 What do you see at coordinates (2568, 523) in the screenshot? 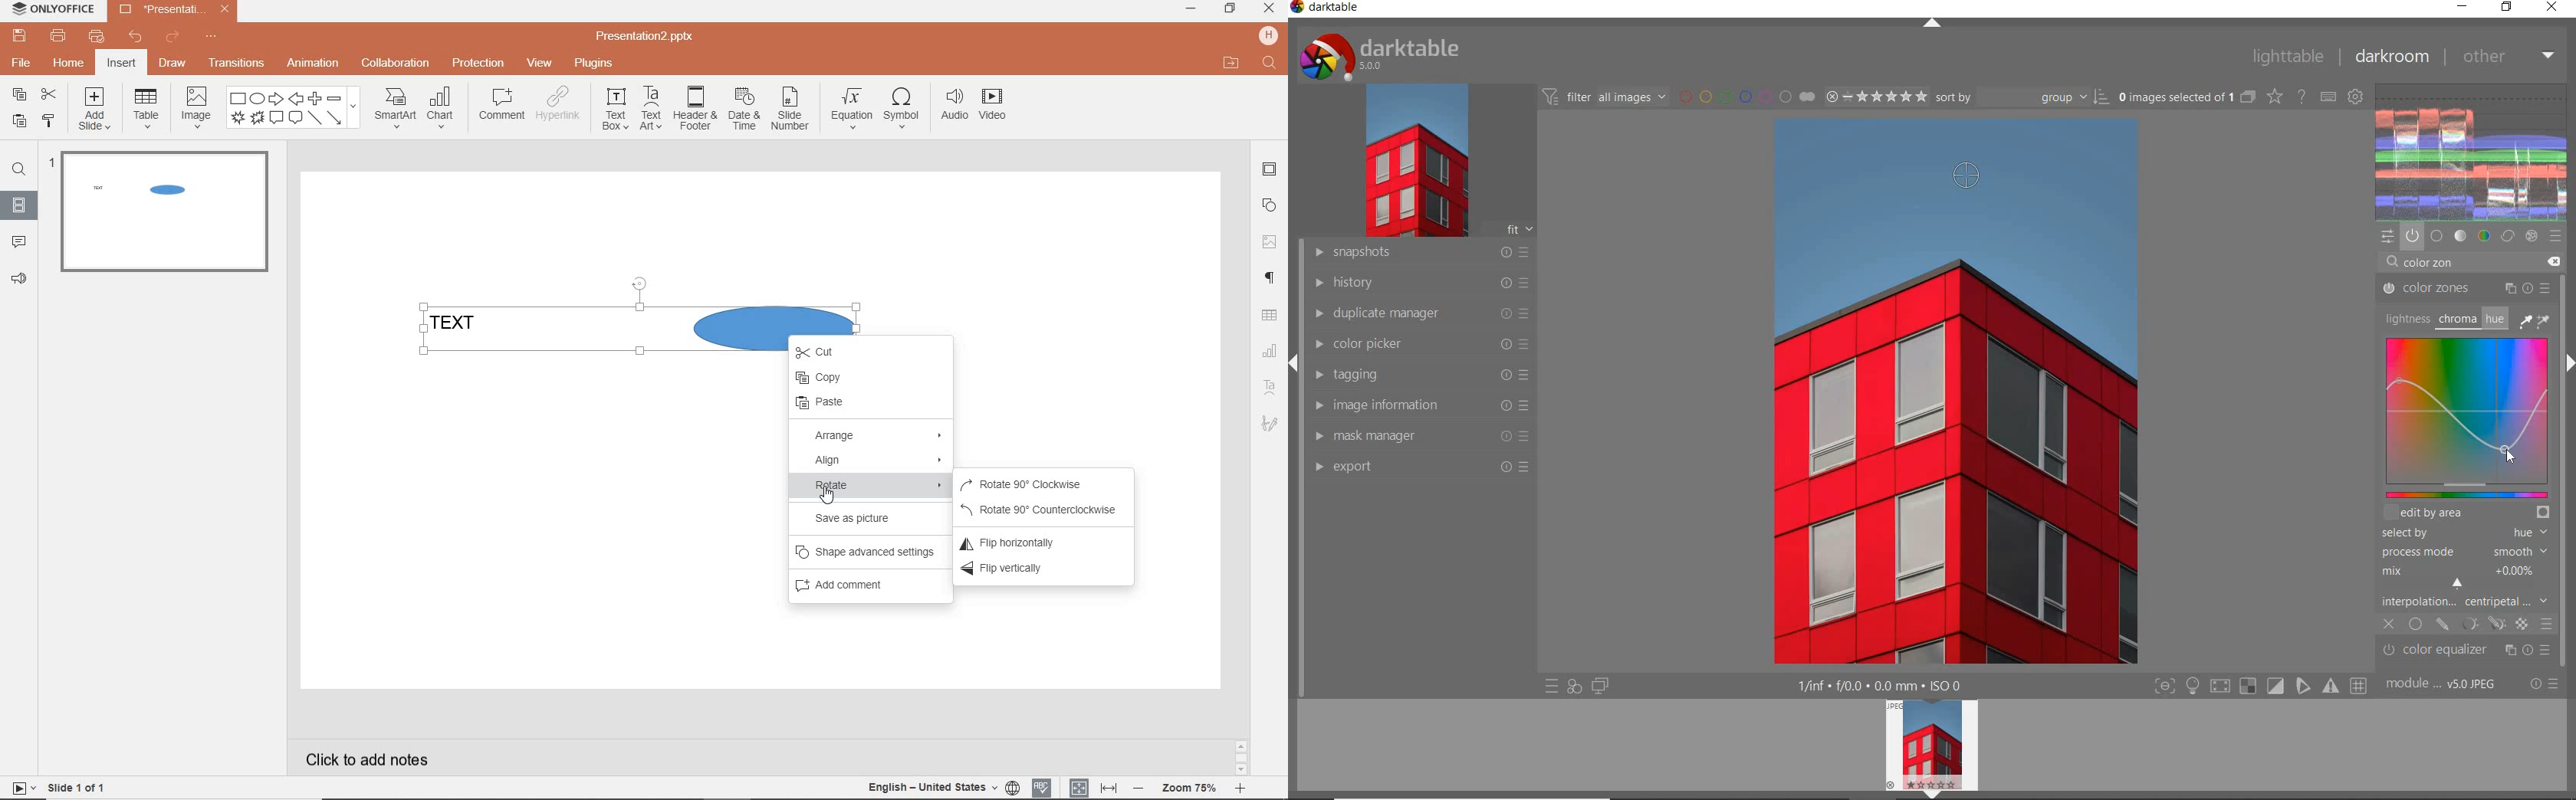
I see `scrollbar` at bounding box center [2568, 523].